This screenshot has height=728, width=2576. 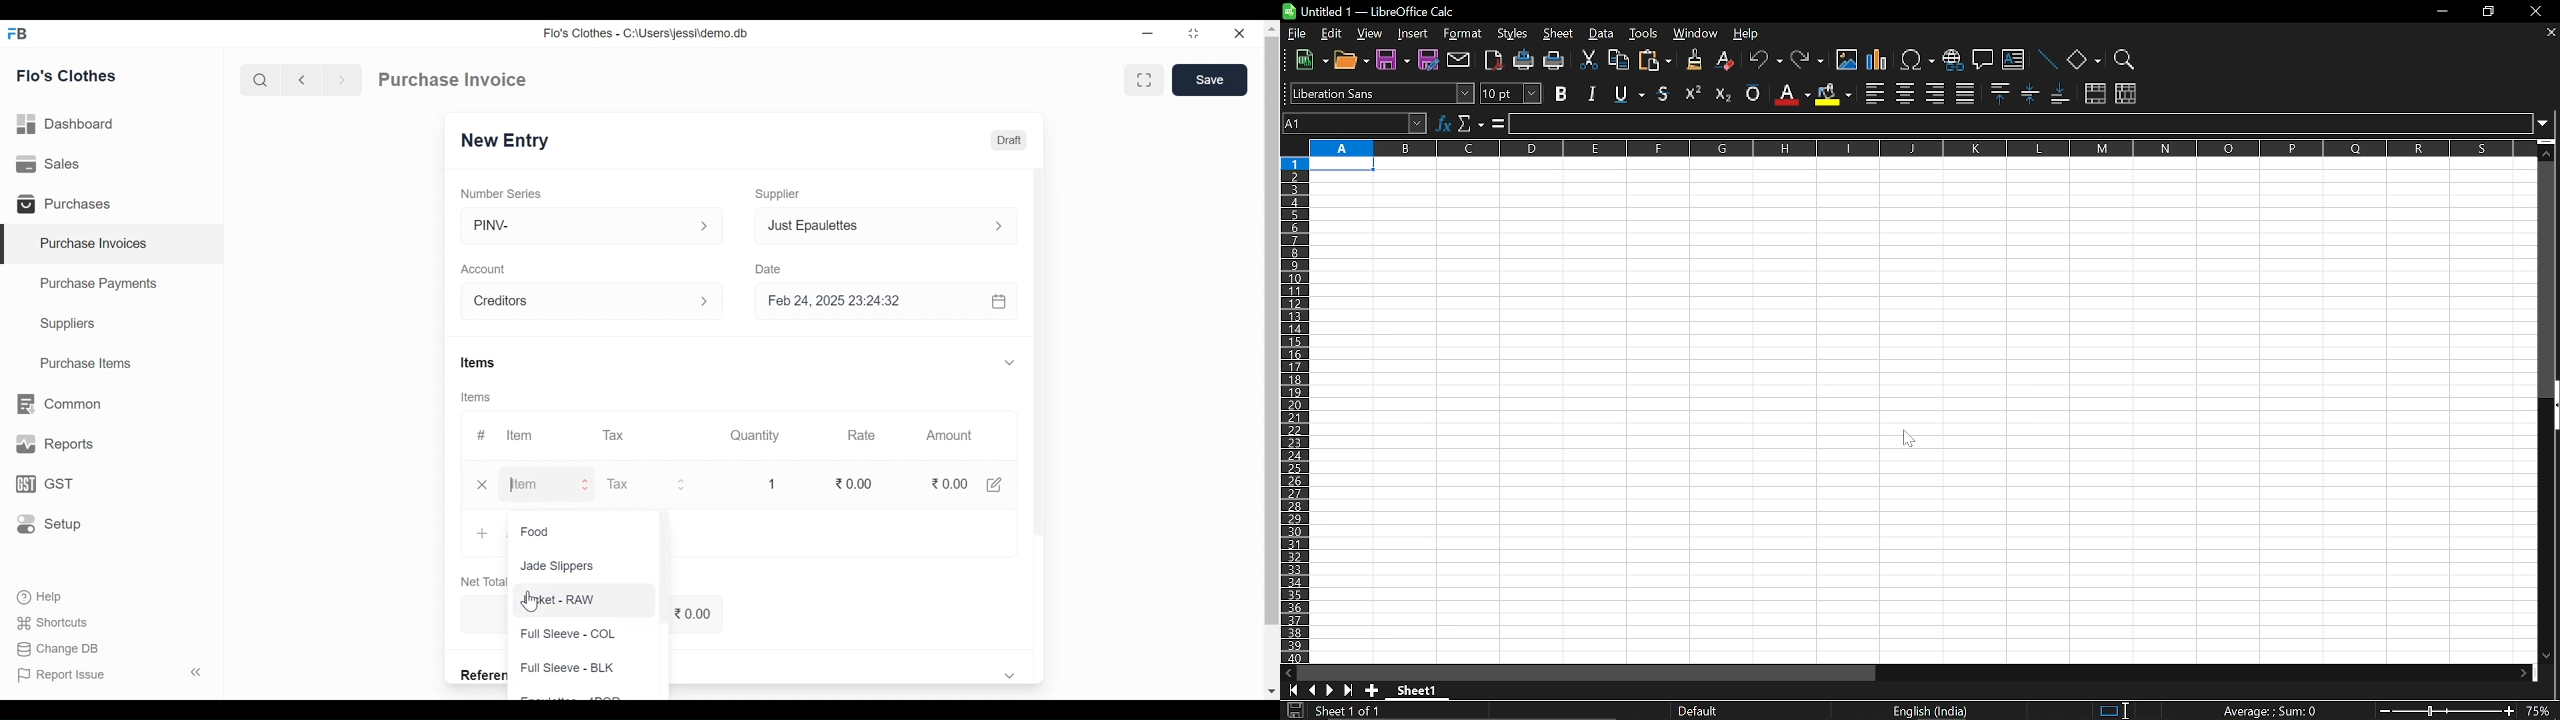 What do you see at coordinates (562, 599) in the screenshot?
I see `Jacket - RAW` at bounding box center [562, 599].